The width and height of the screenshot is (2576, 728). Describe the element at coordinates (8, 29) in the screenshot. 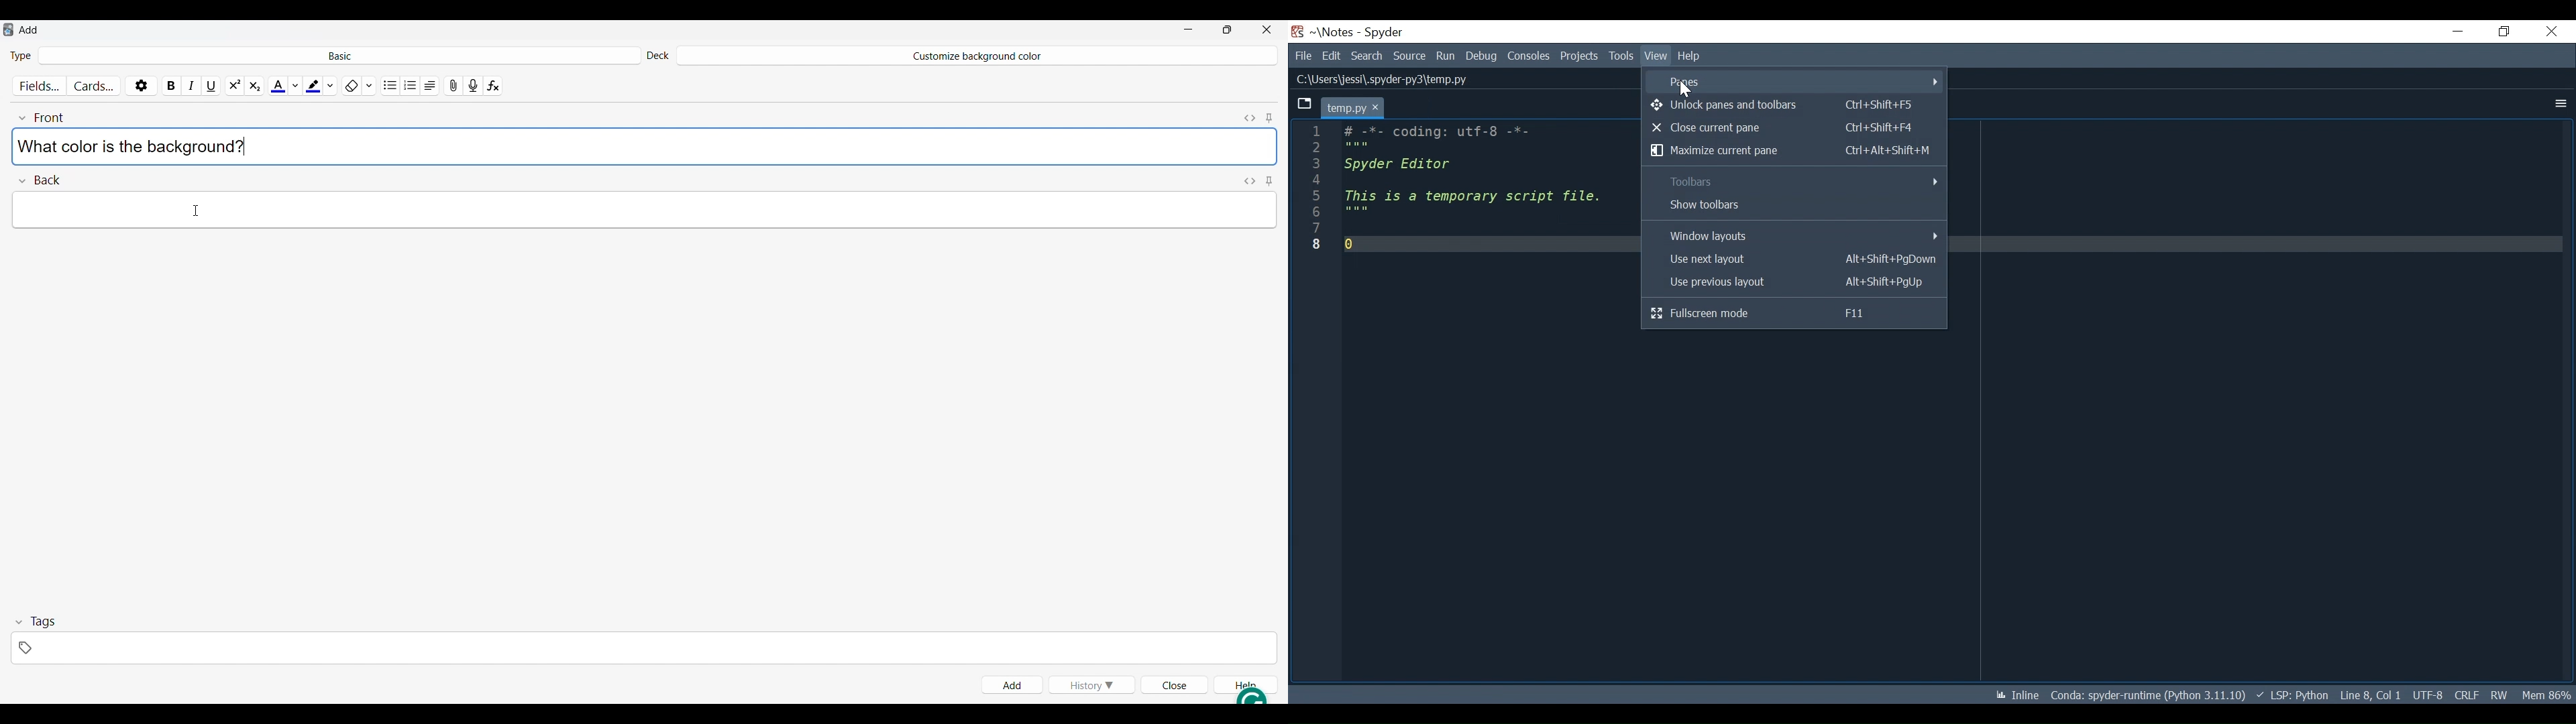

I see `Software logo` at that location.